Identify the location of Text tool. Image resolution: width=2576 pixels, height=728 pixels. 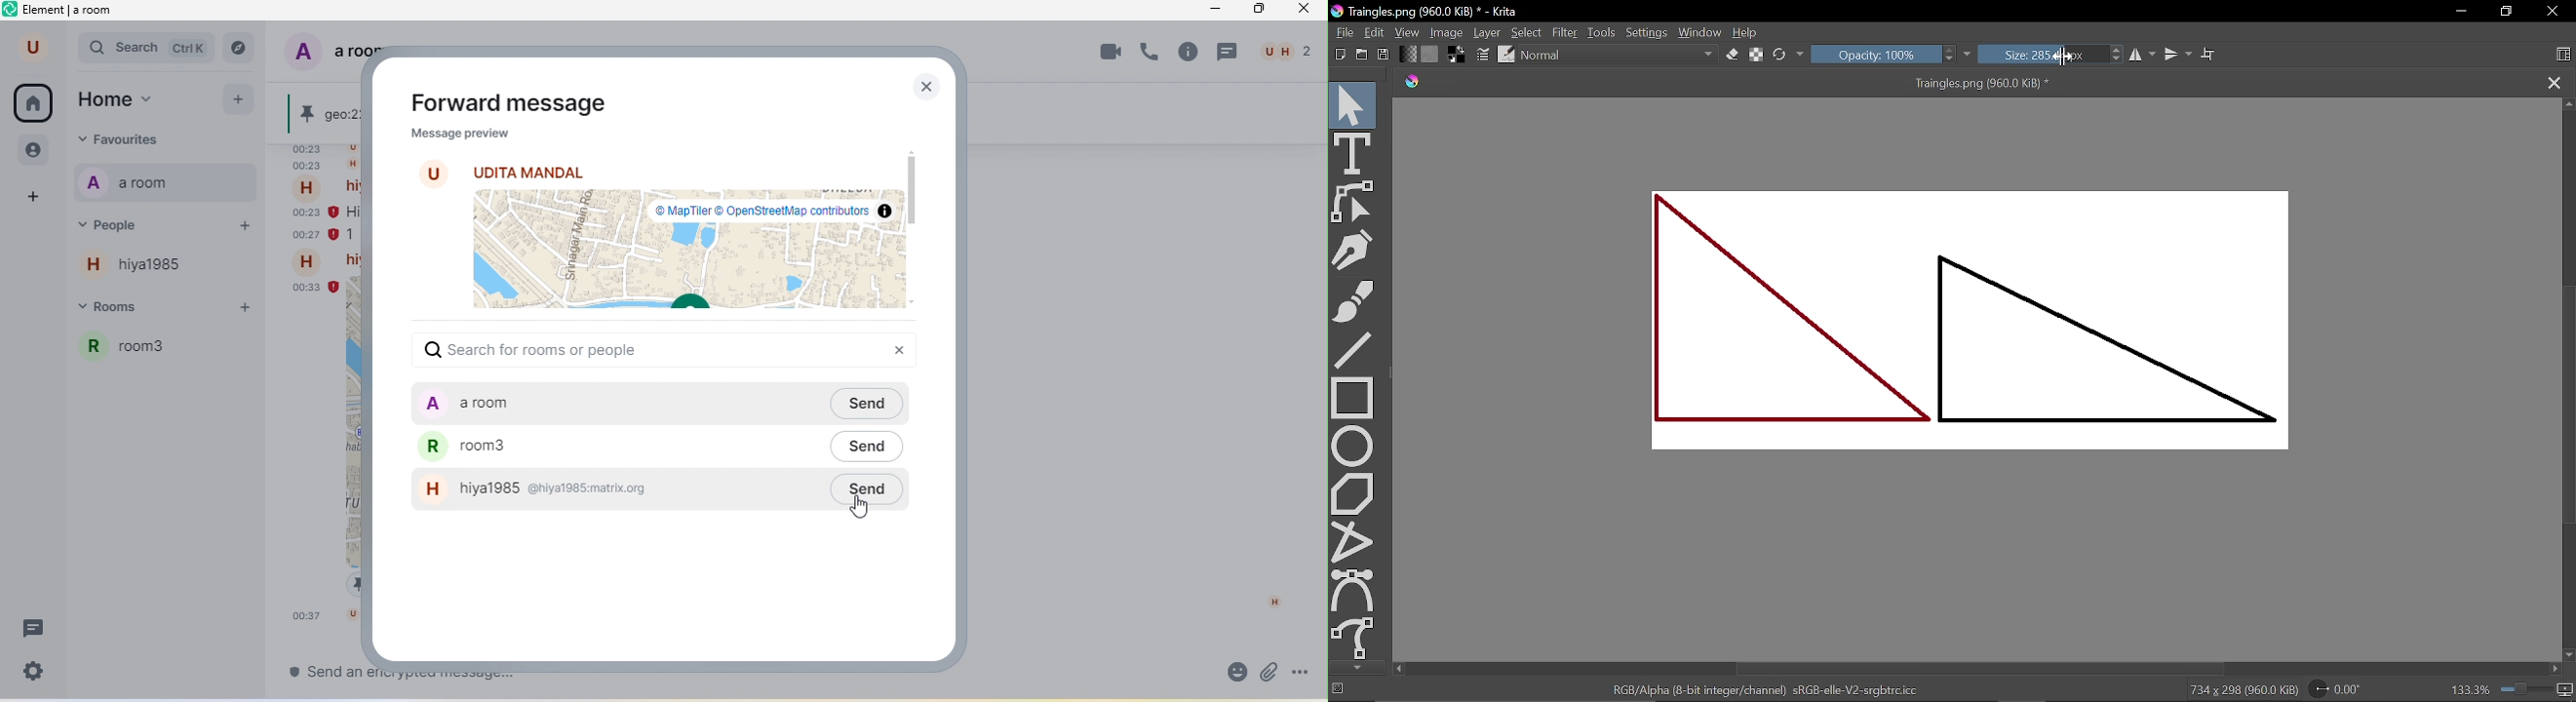
(1352, 153).